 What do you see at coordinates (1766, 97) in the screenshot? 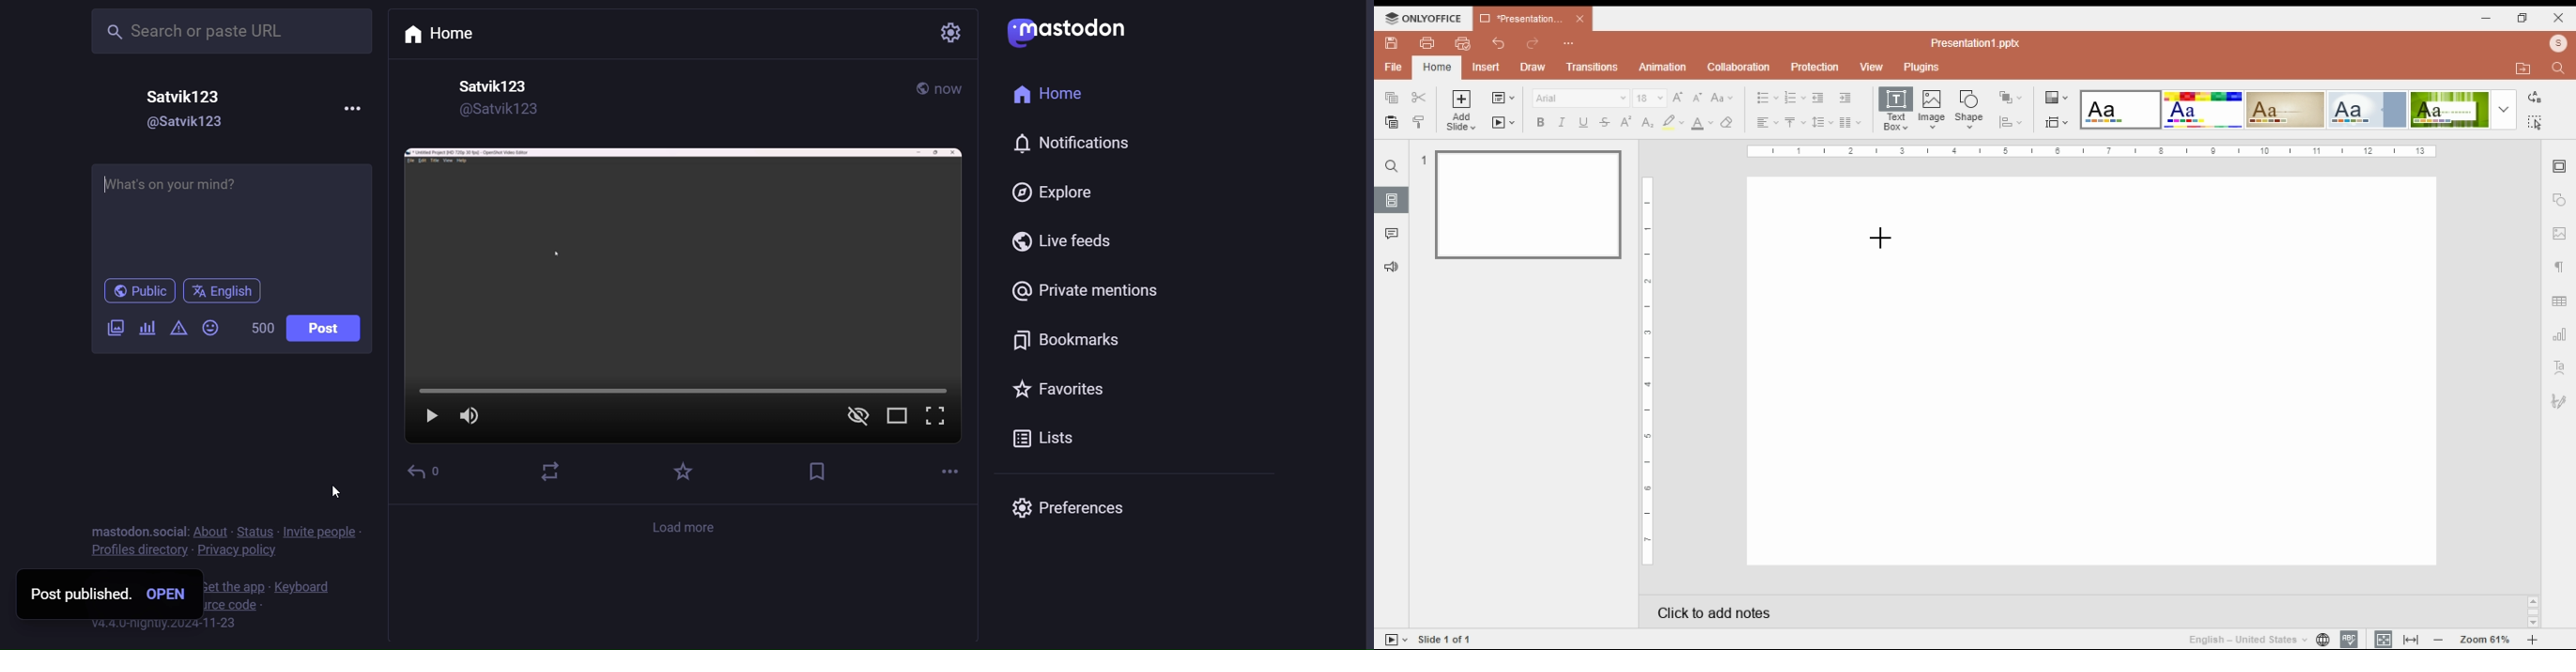
I see `bullets` at bounding box center [1766, 97].